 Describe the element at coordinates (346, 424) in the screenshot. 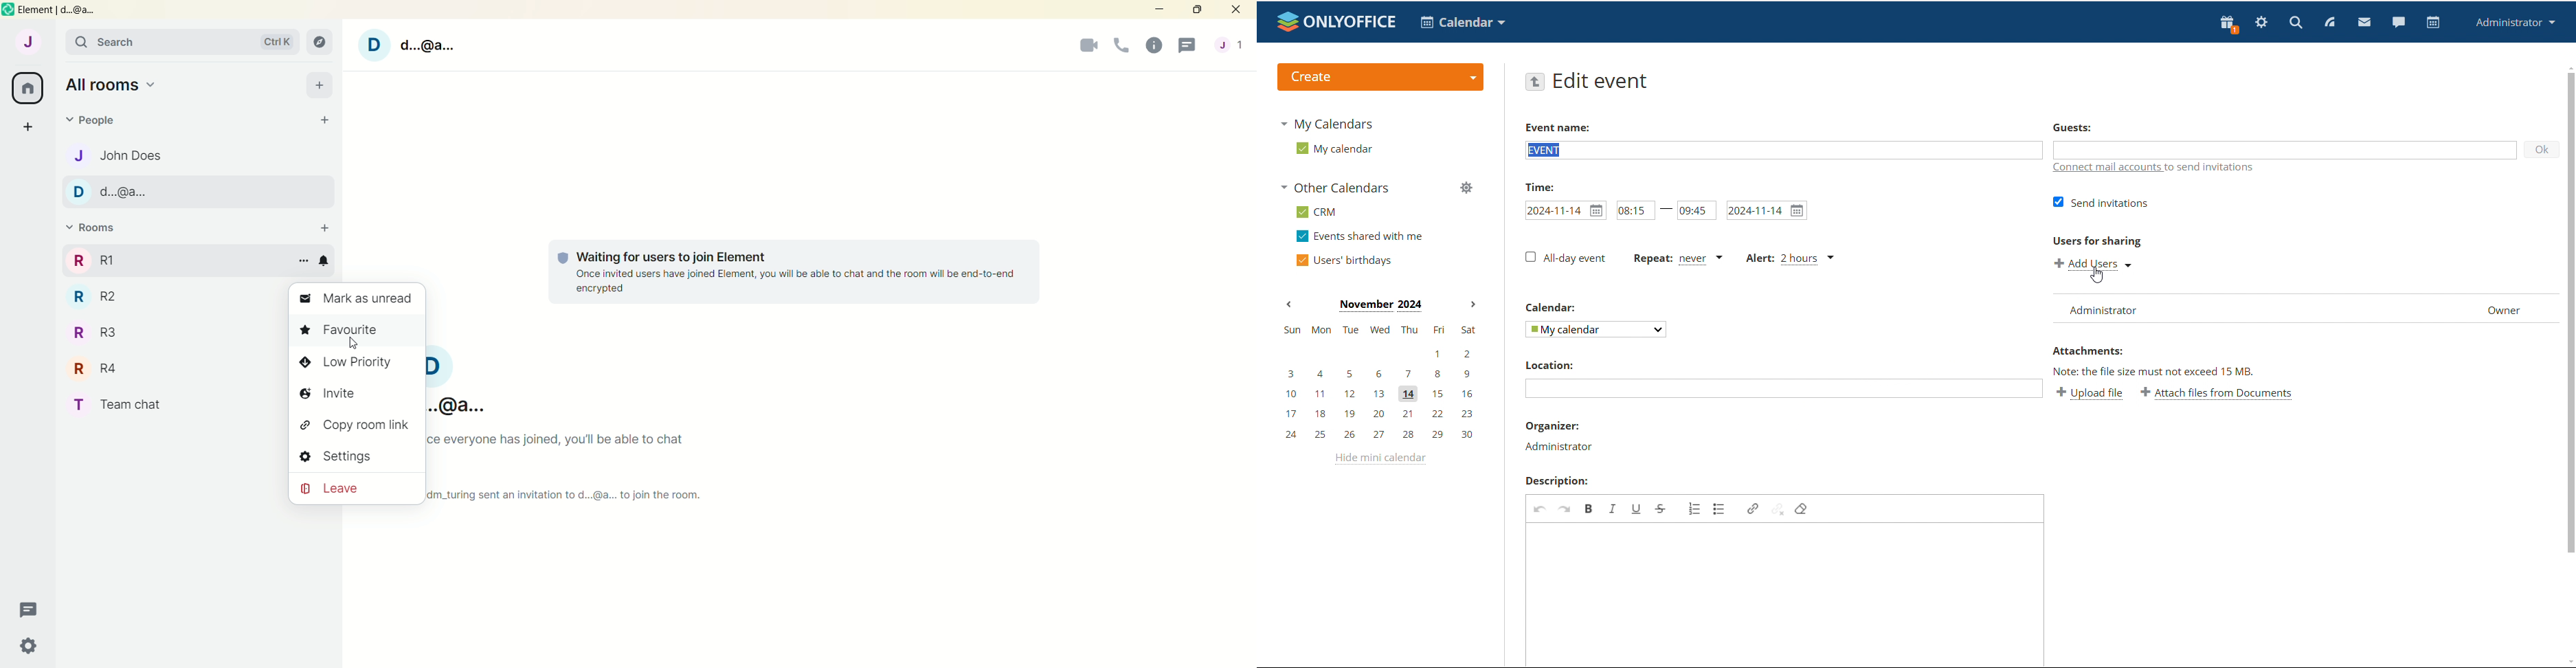

I see `Copy room link` at that location.